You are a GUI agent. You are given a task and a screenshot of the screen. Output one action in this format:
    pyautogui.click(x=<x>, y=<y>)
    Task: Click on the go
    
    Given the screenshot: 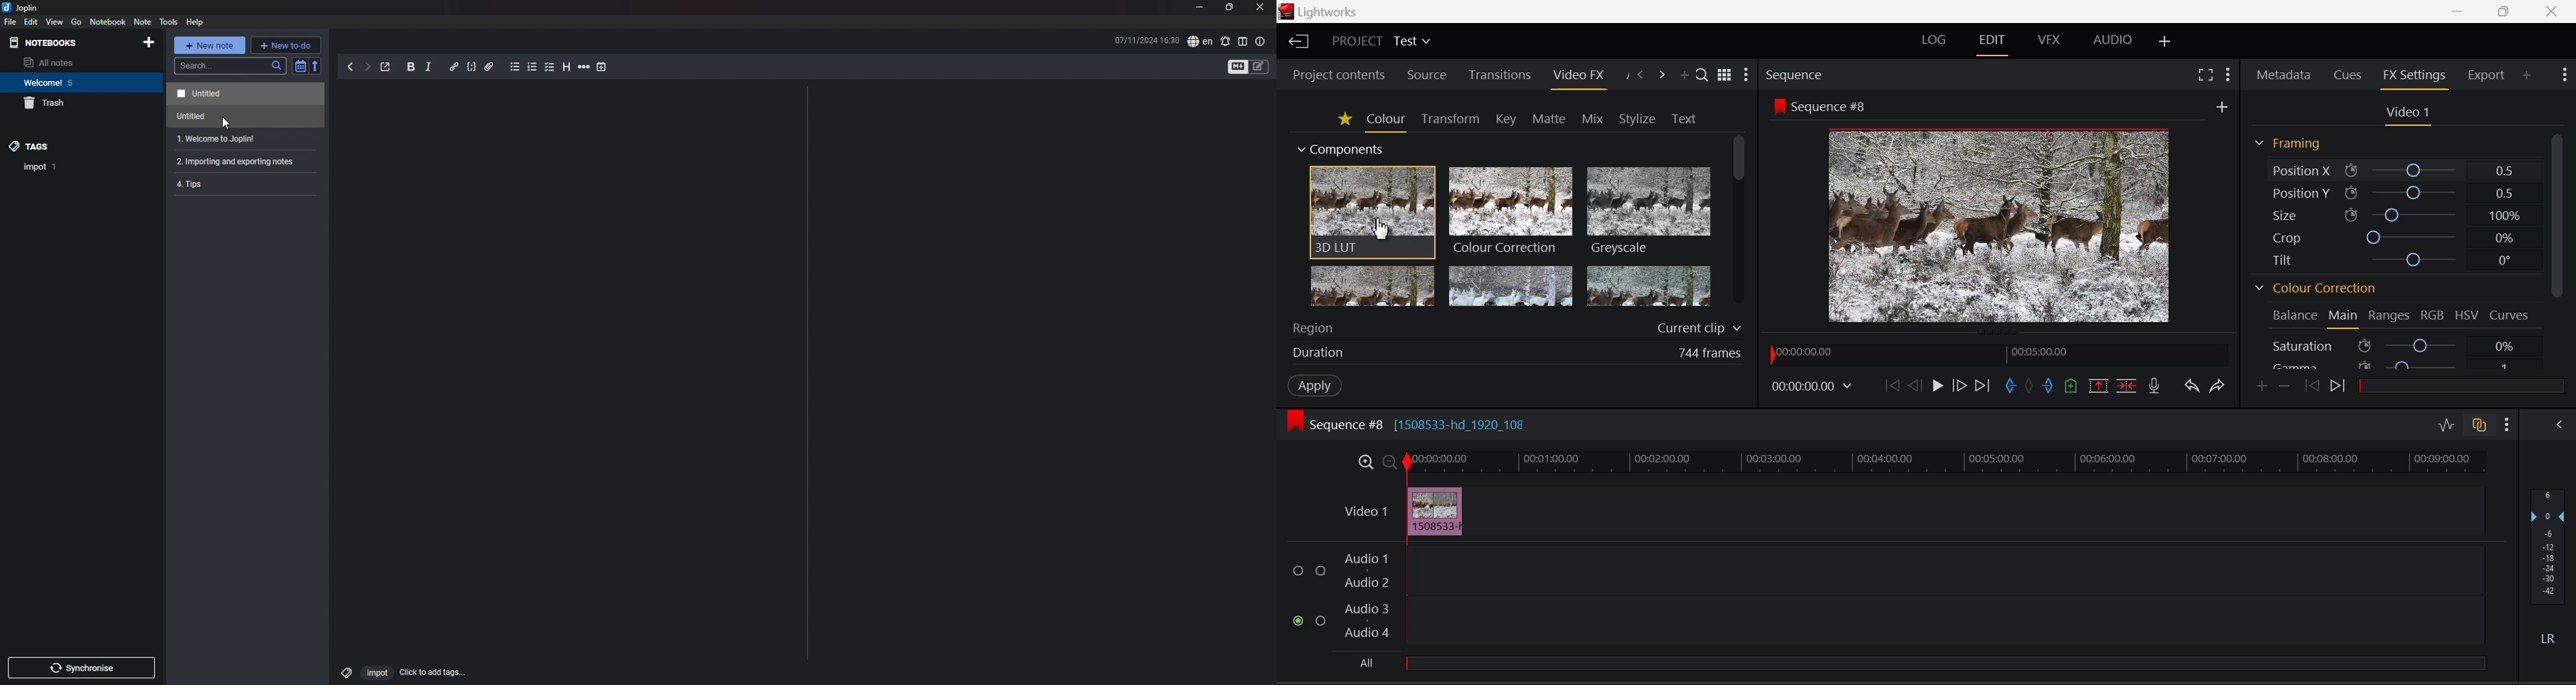 What is the action you would take?
    pyautogui.click(x=76, y=21)
    